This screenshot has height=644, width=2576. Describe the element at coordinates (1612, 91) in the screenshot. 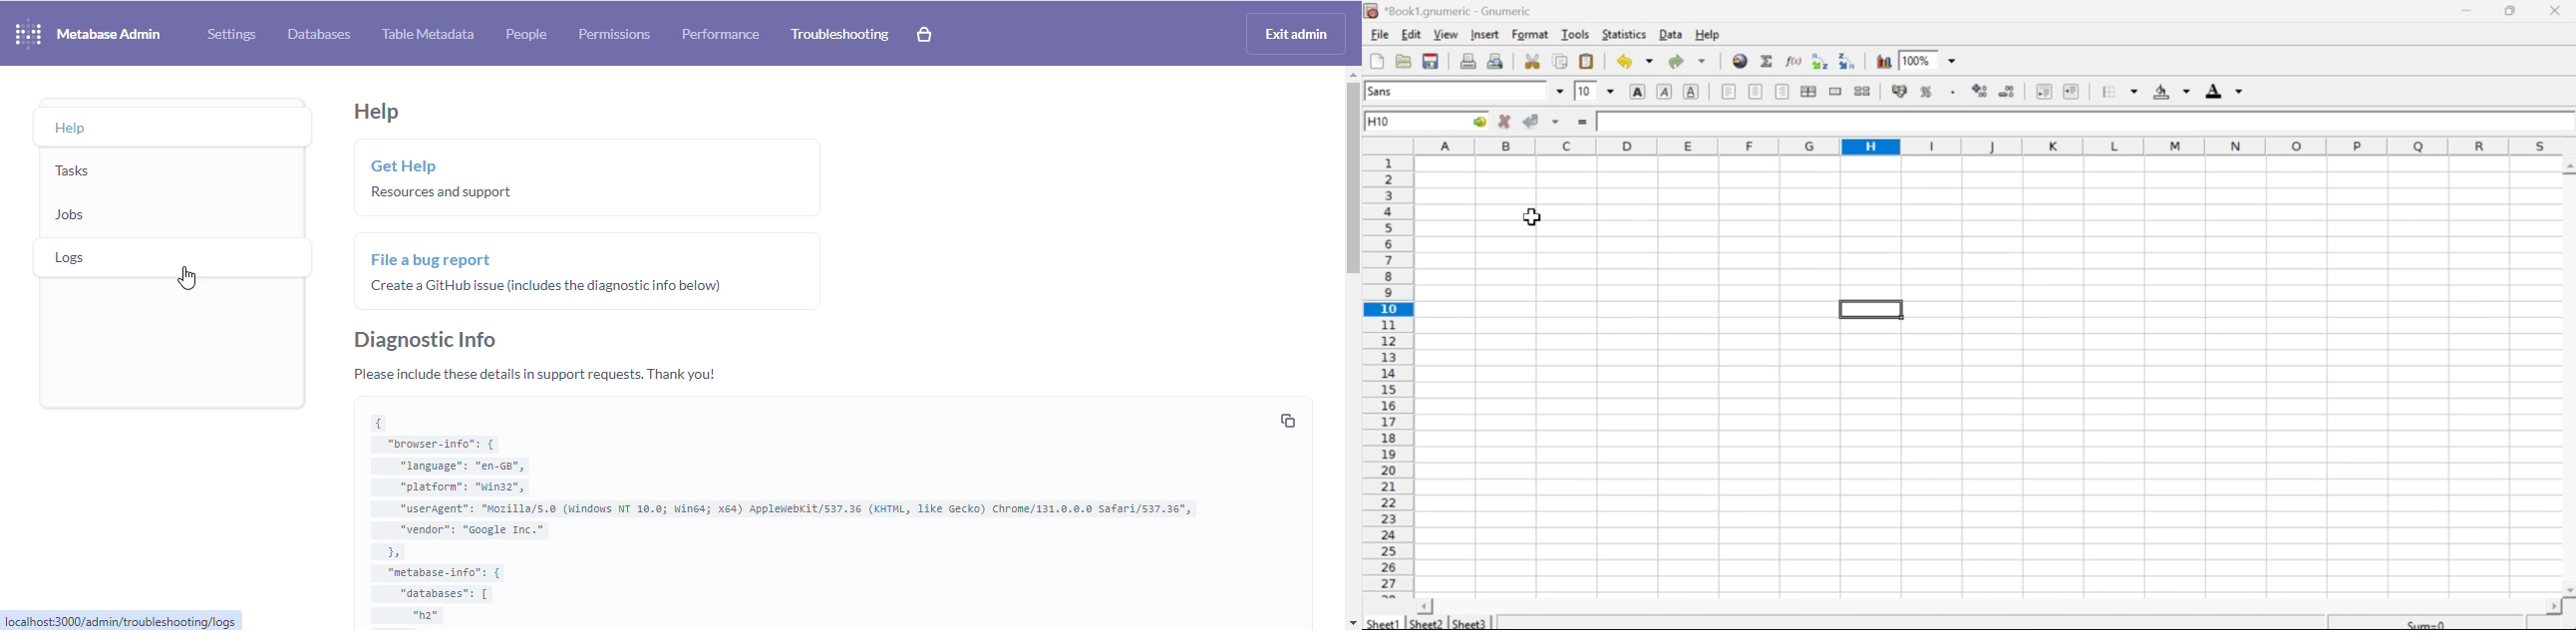

I see `down` at that location.